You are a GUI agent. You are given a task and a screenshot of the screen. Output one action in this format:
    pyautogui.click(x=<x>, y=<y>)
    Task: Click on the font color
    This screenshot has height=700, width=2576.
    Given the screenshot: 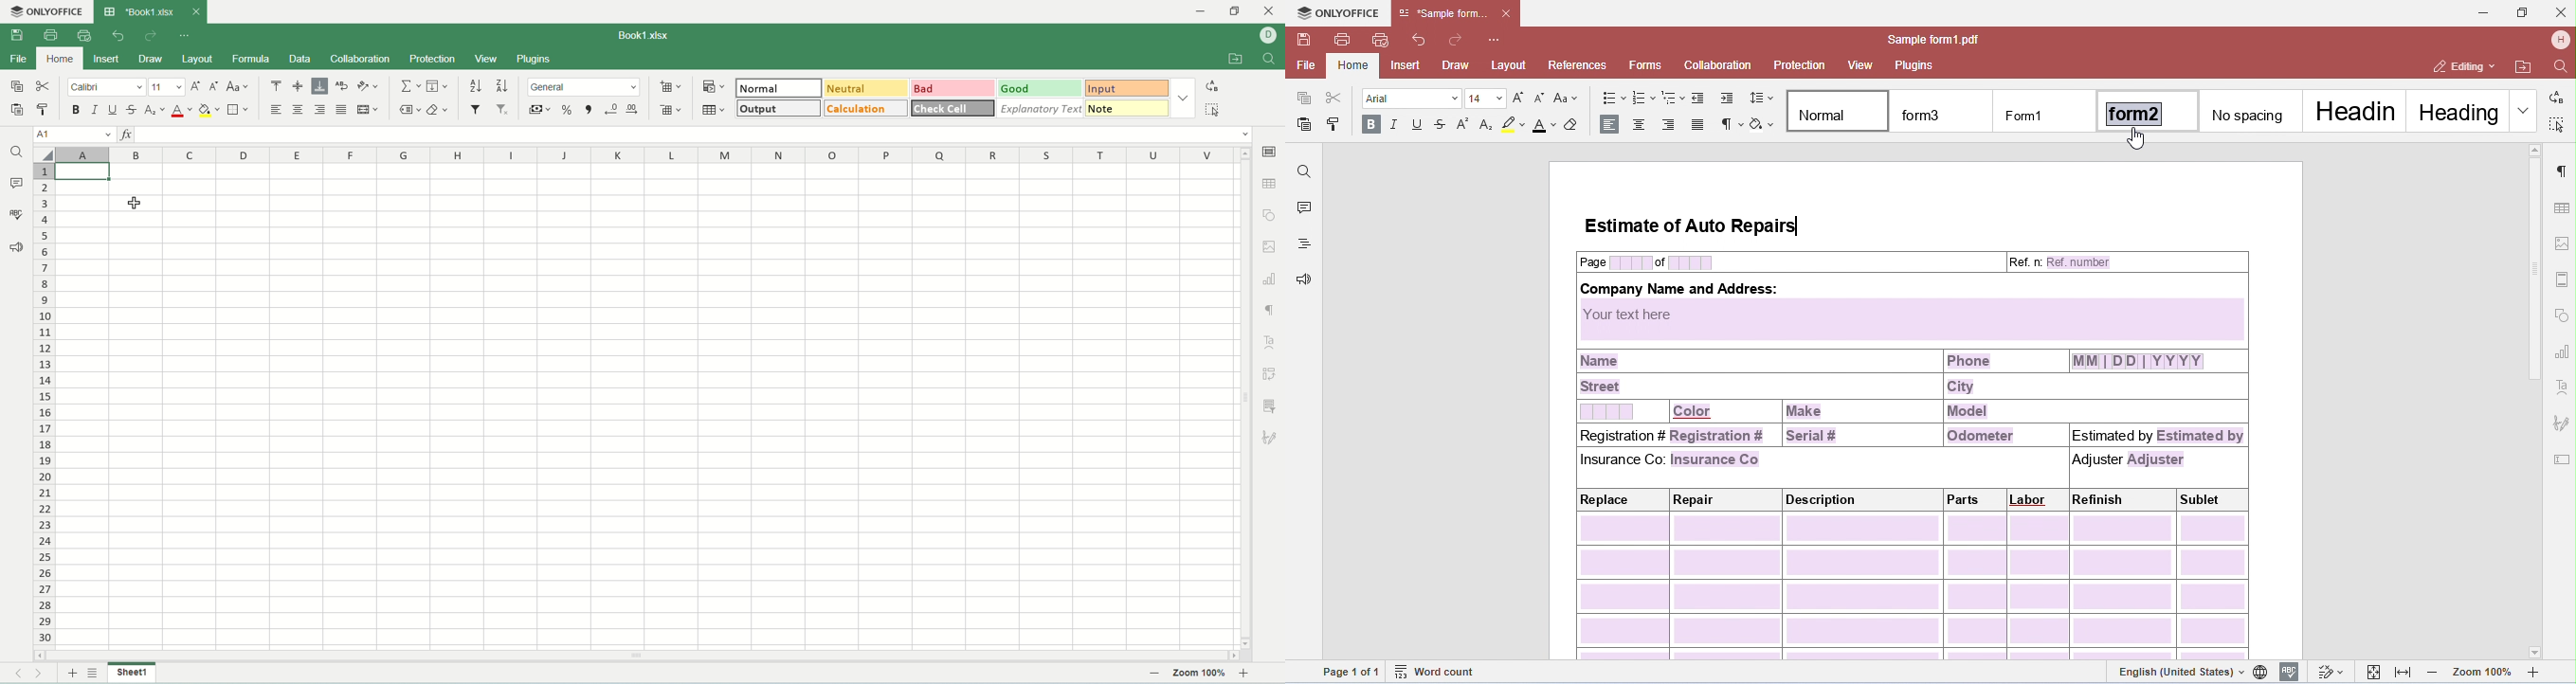 What is the action you would take?
    pyautogui.click(x=182, y=110)
    